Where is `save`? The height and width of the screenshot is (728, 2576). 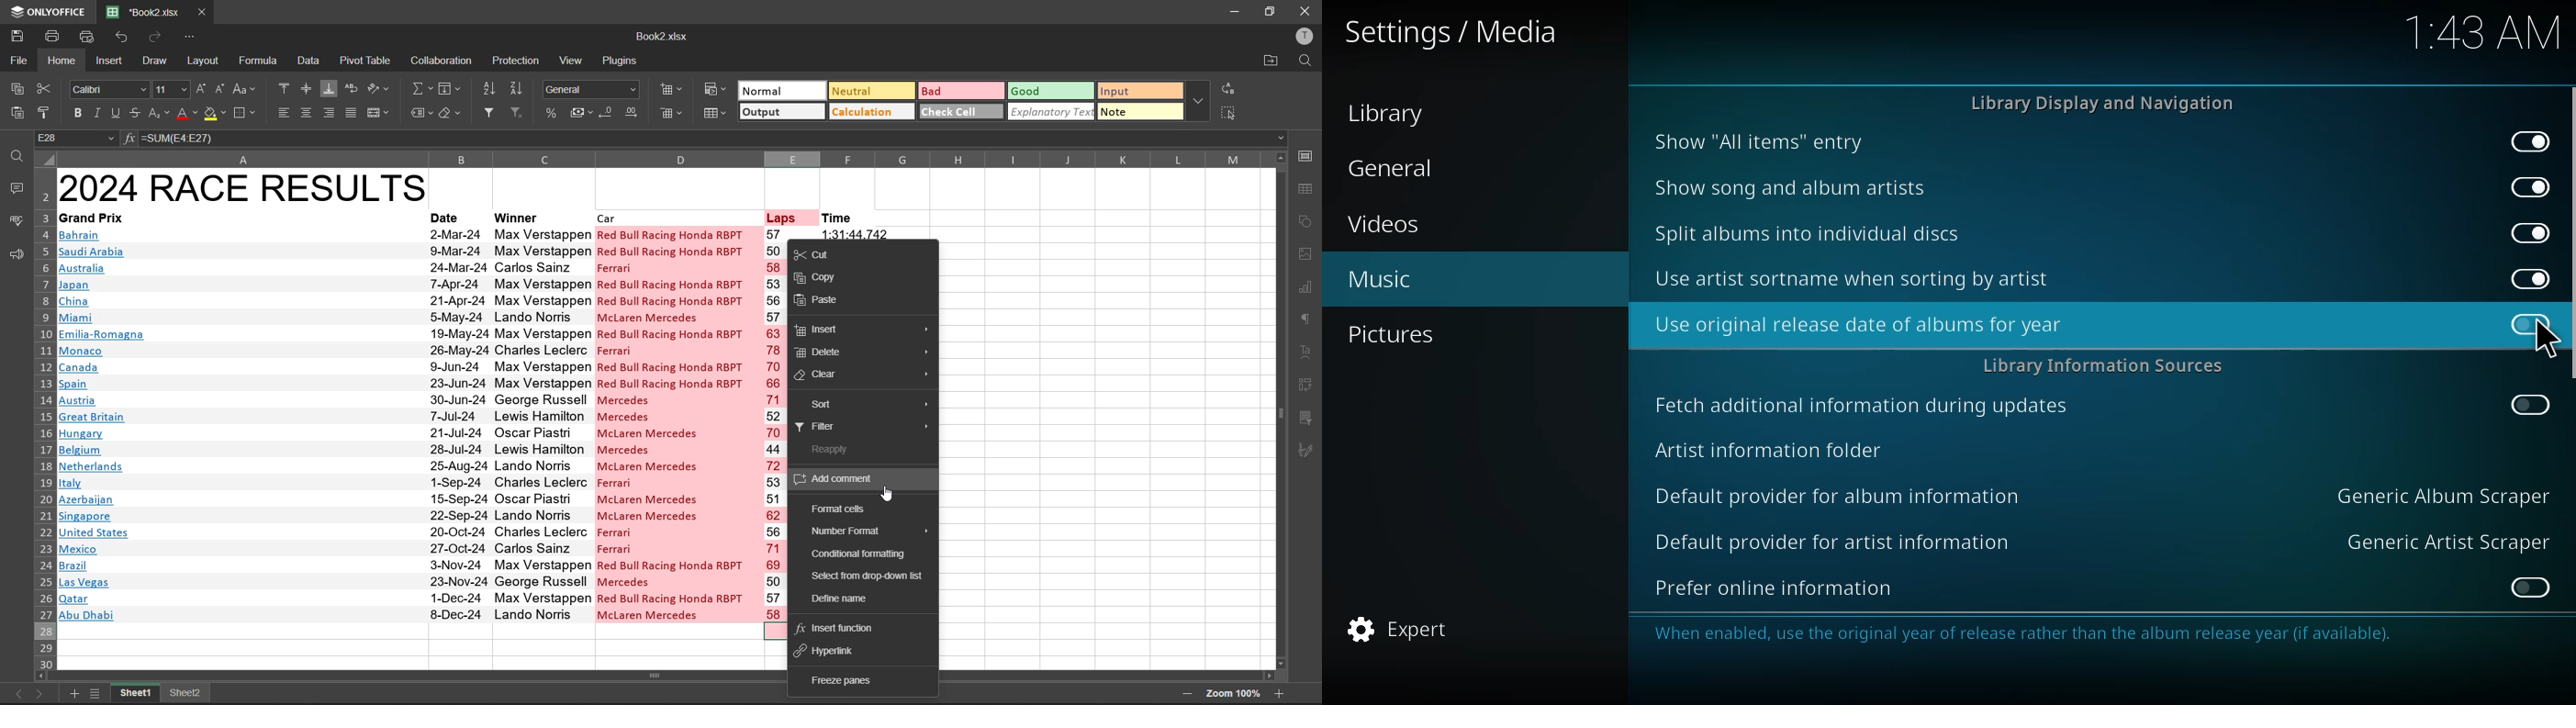
save is located at coordinates (18, 36).